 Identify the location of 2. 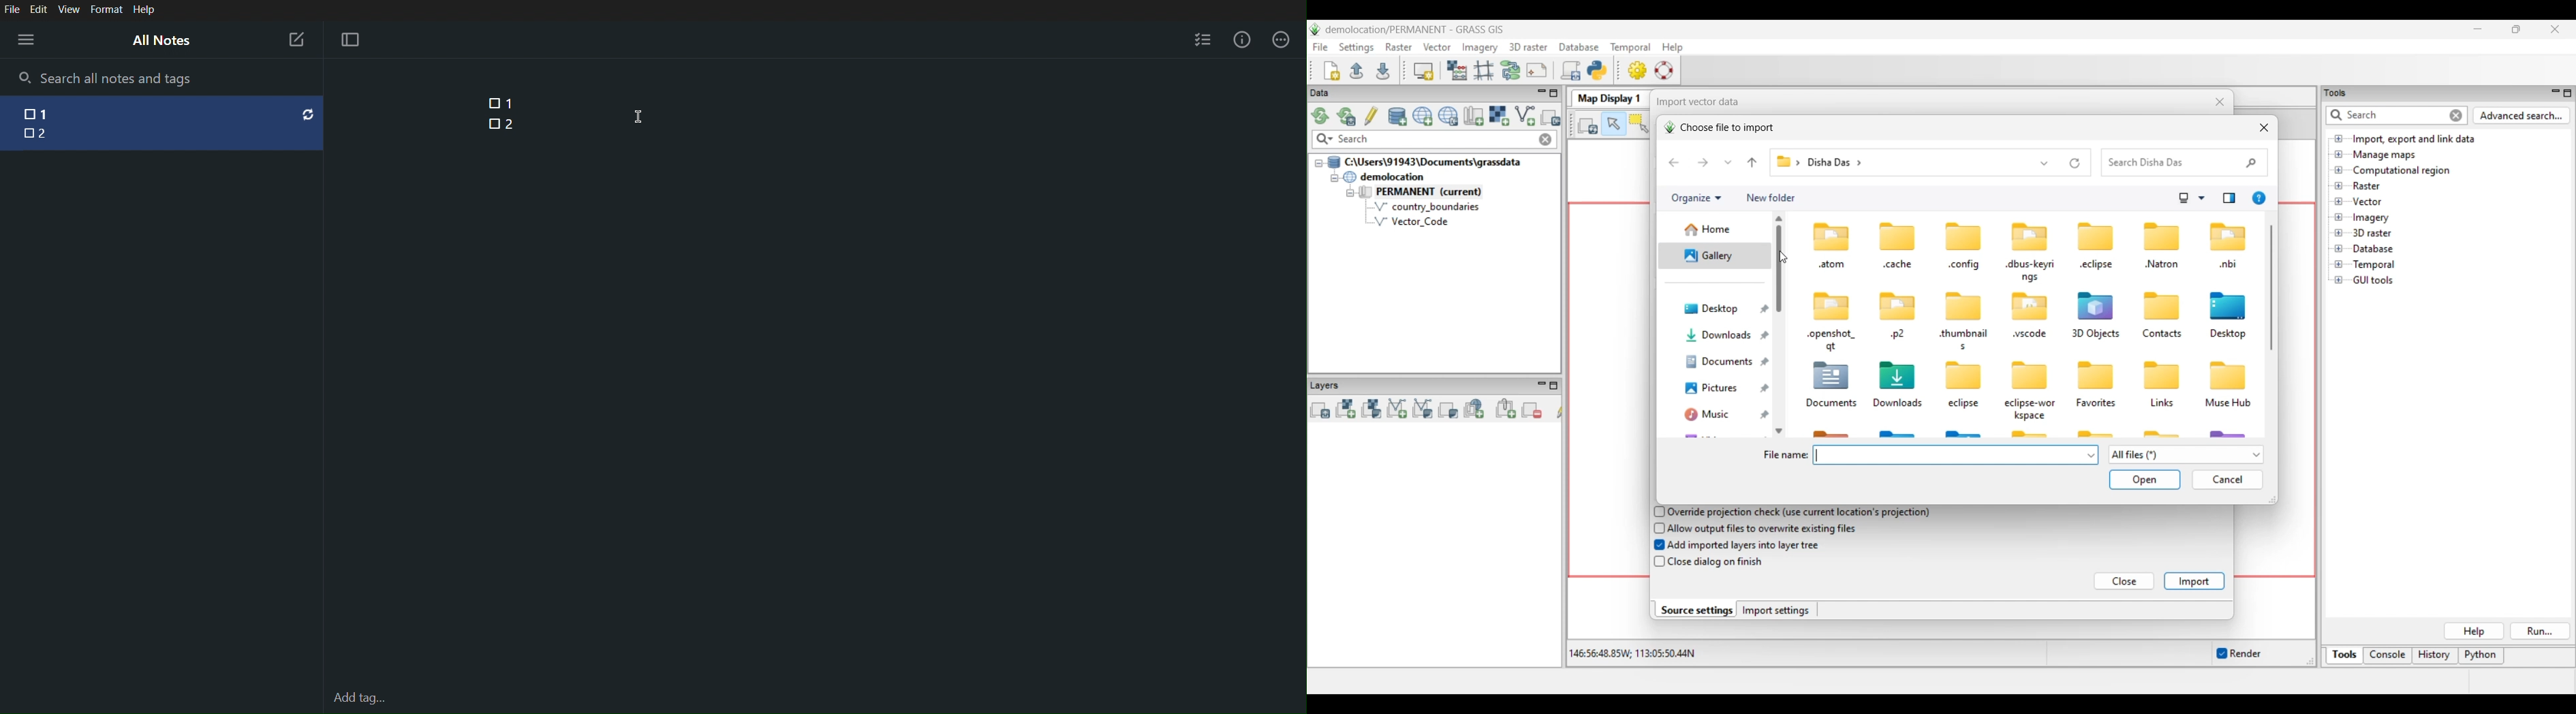
(510, 123).